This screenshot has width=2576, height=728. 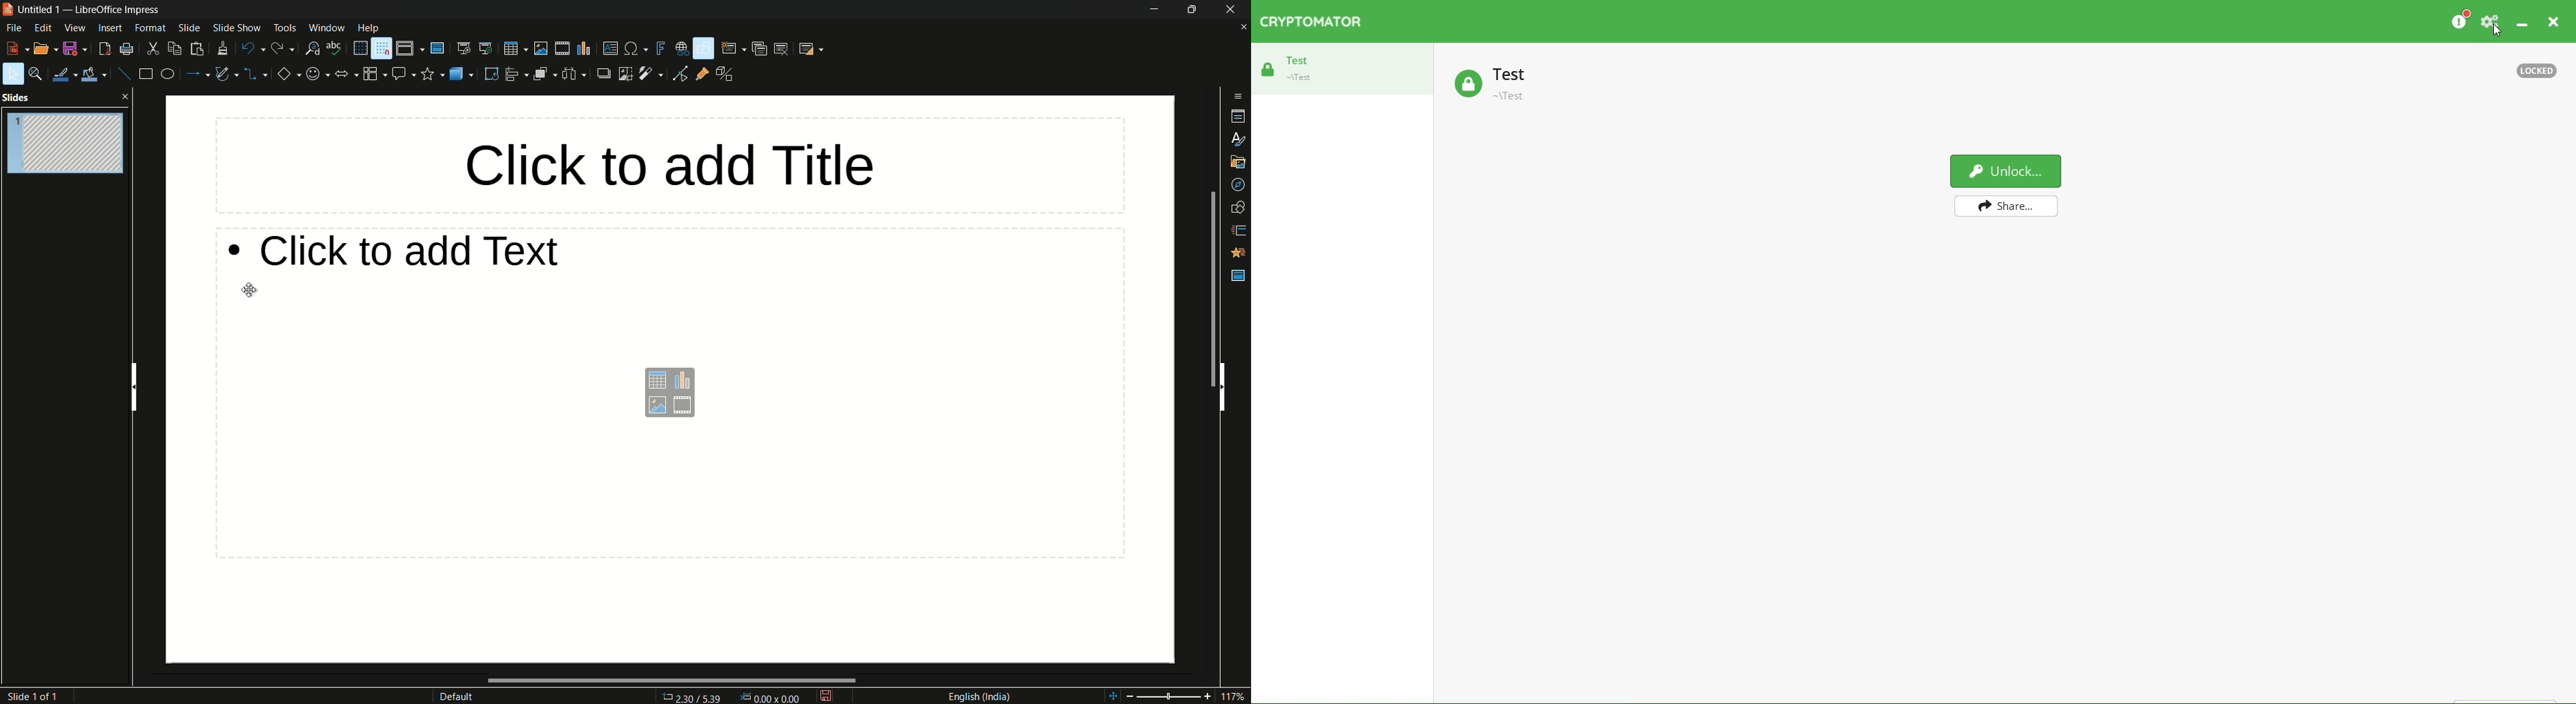 I want to click on lines and arrows, so click(x=199, y=75).